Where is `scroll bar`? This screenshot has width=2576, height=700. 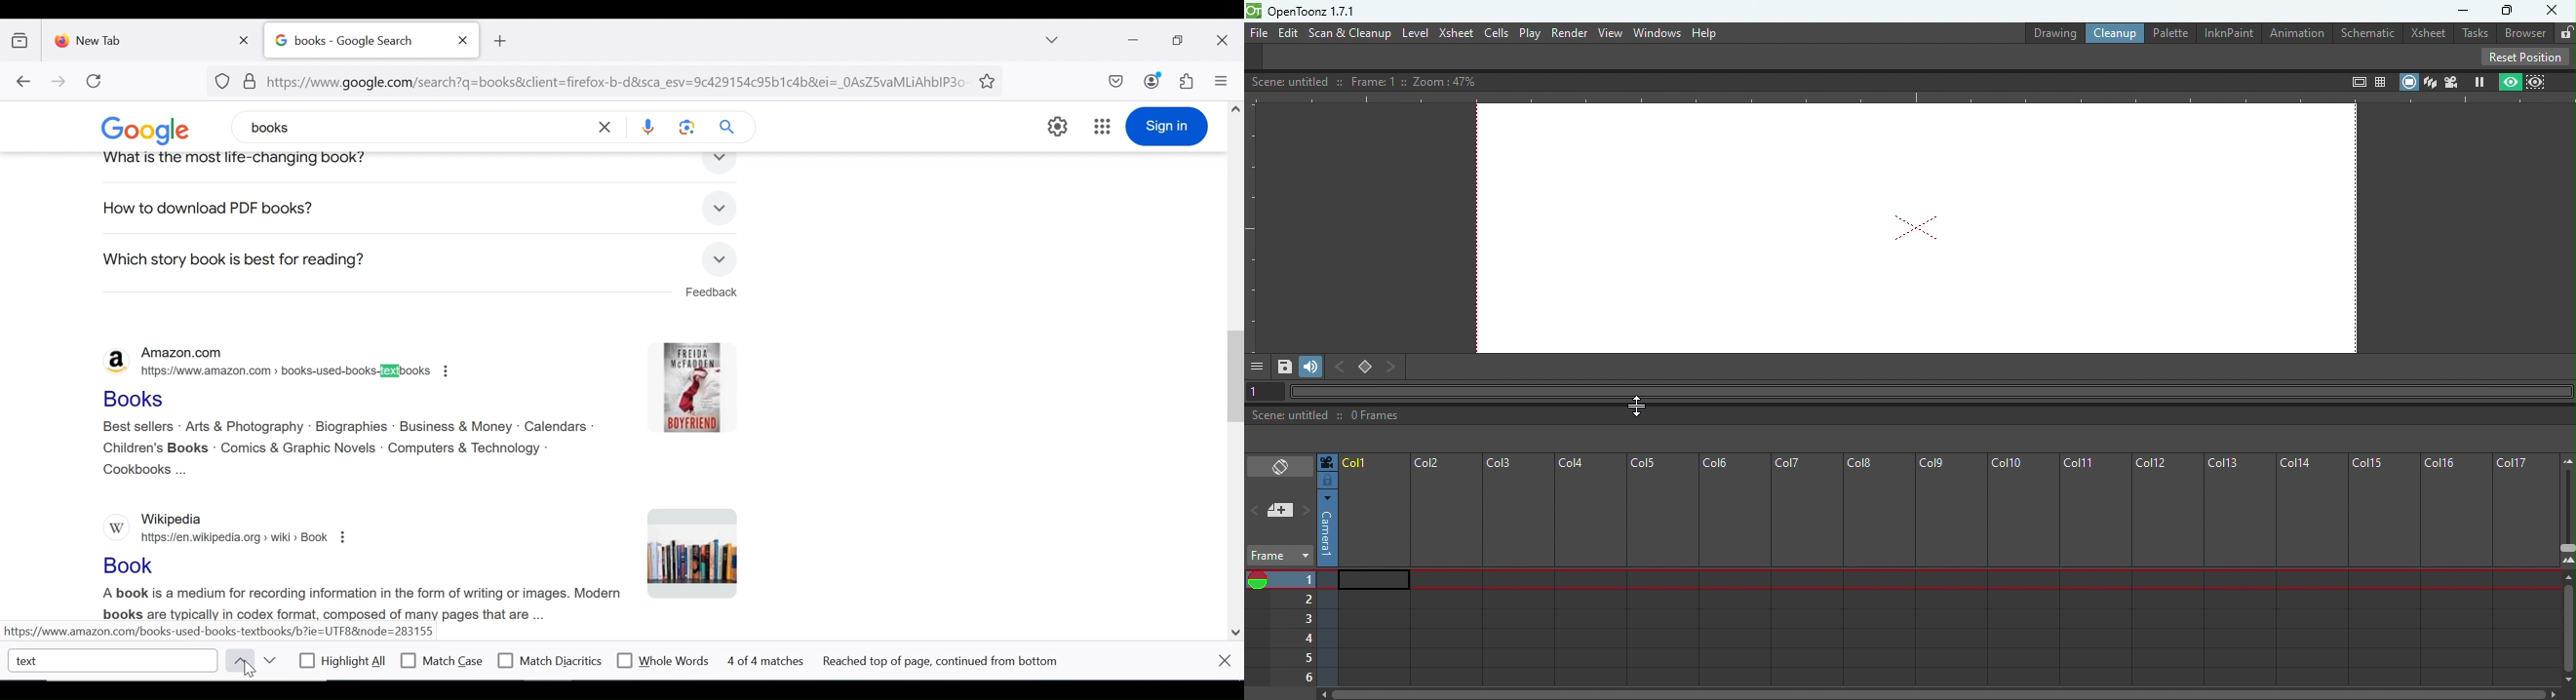 scroll bar is located at coordinates (1234, 366).